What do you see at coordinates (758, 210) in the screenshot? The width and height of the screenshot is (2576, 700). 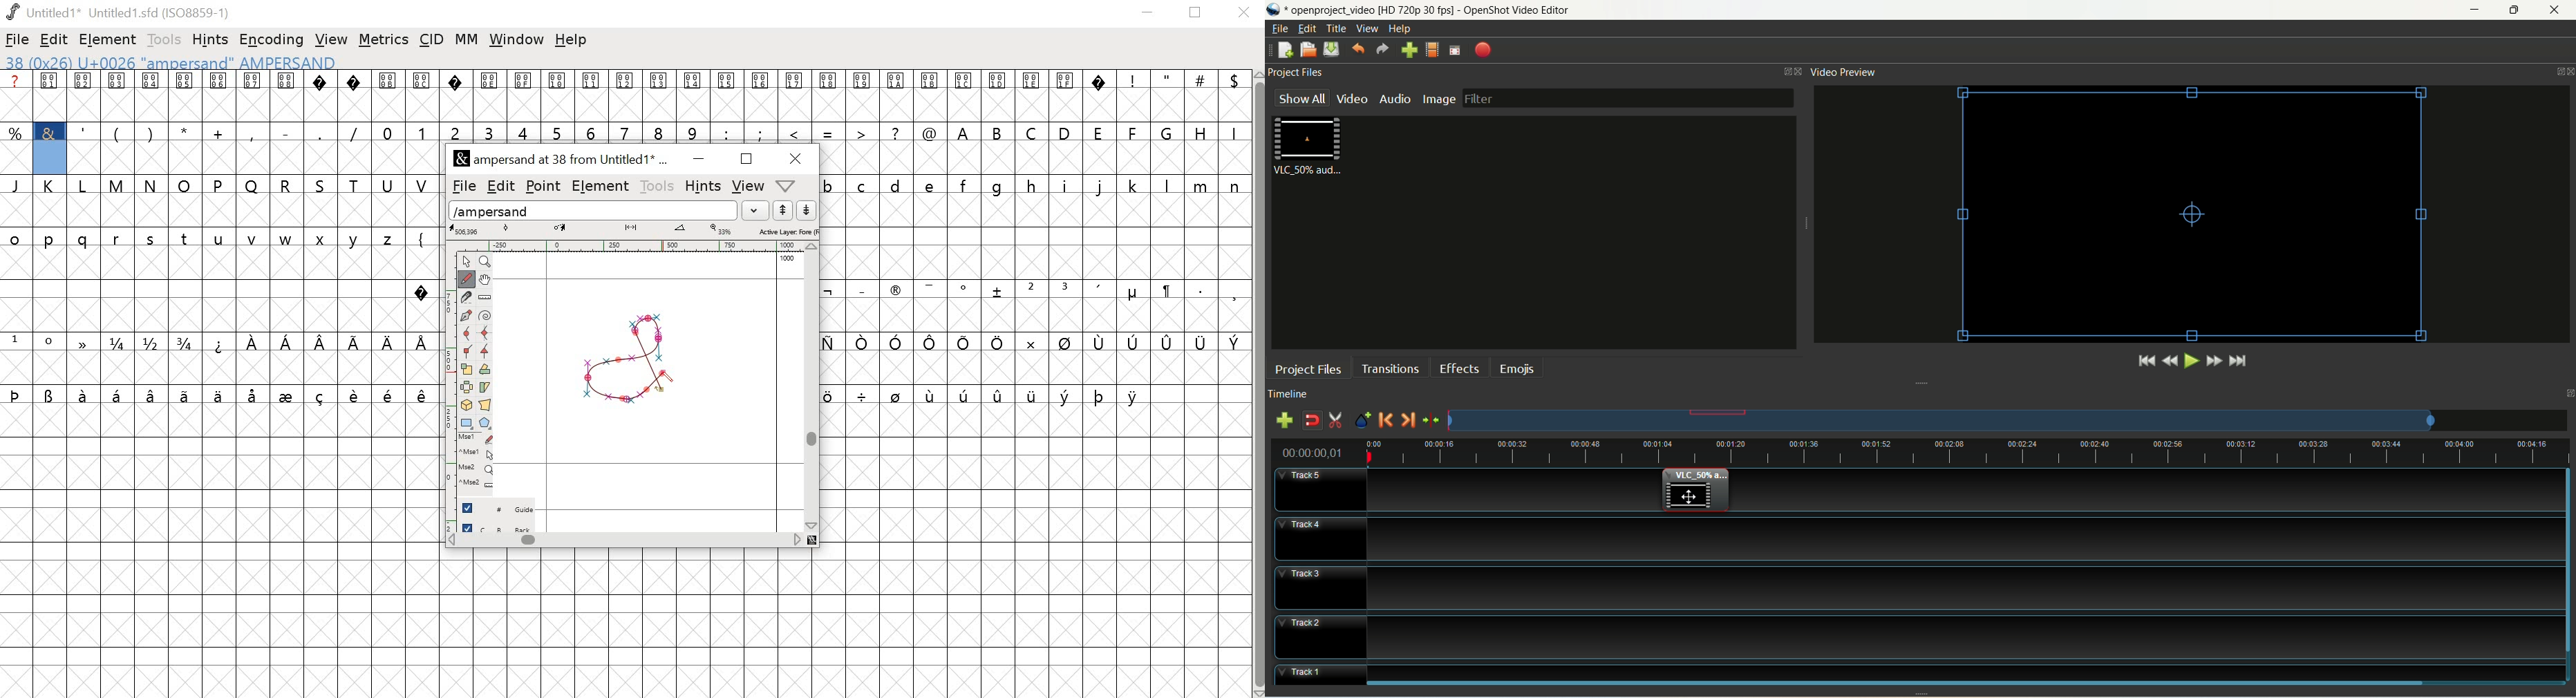 I see `drop down` at bounding box center [758, 210].